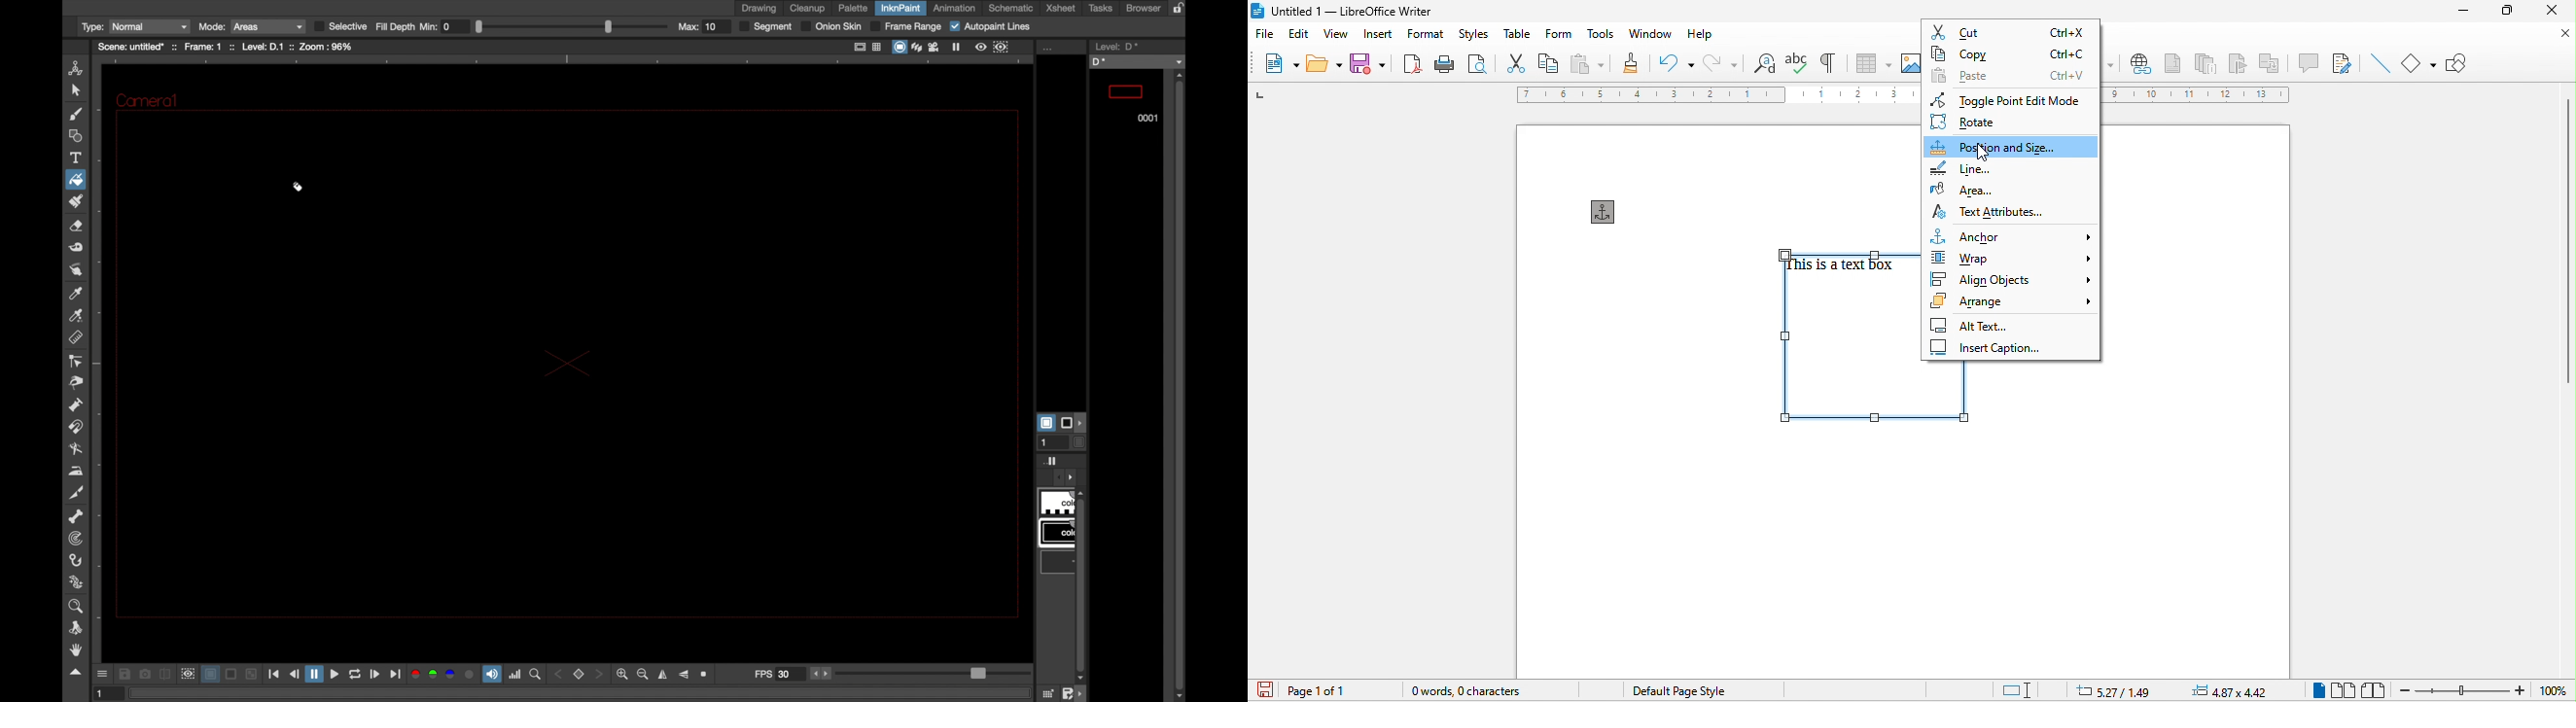 This screenshot has height=728, width=2576. What do you see at coordinates (1586, 64) in the screenshot?
I see `paste` at bounding box center [1586, 64].